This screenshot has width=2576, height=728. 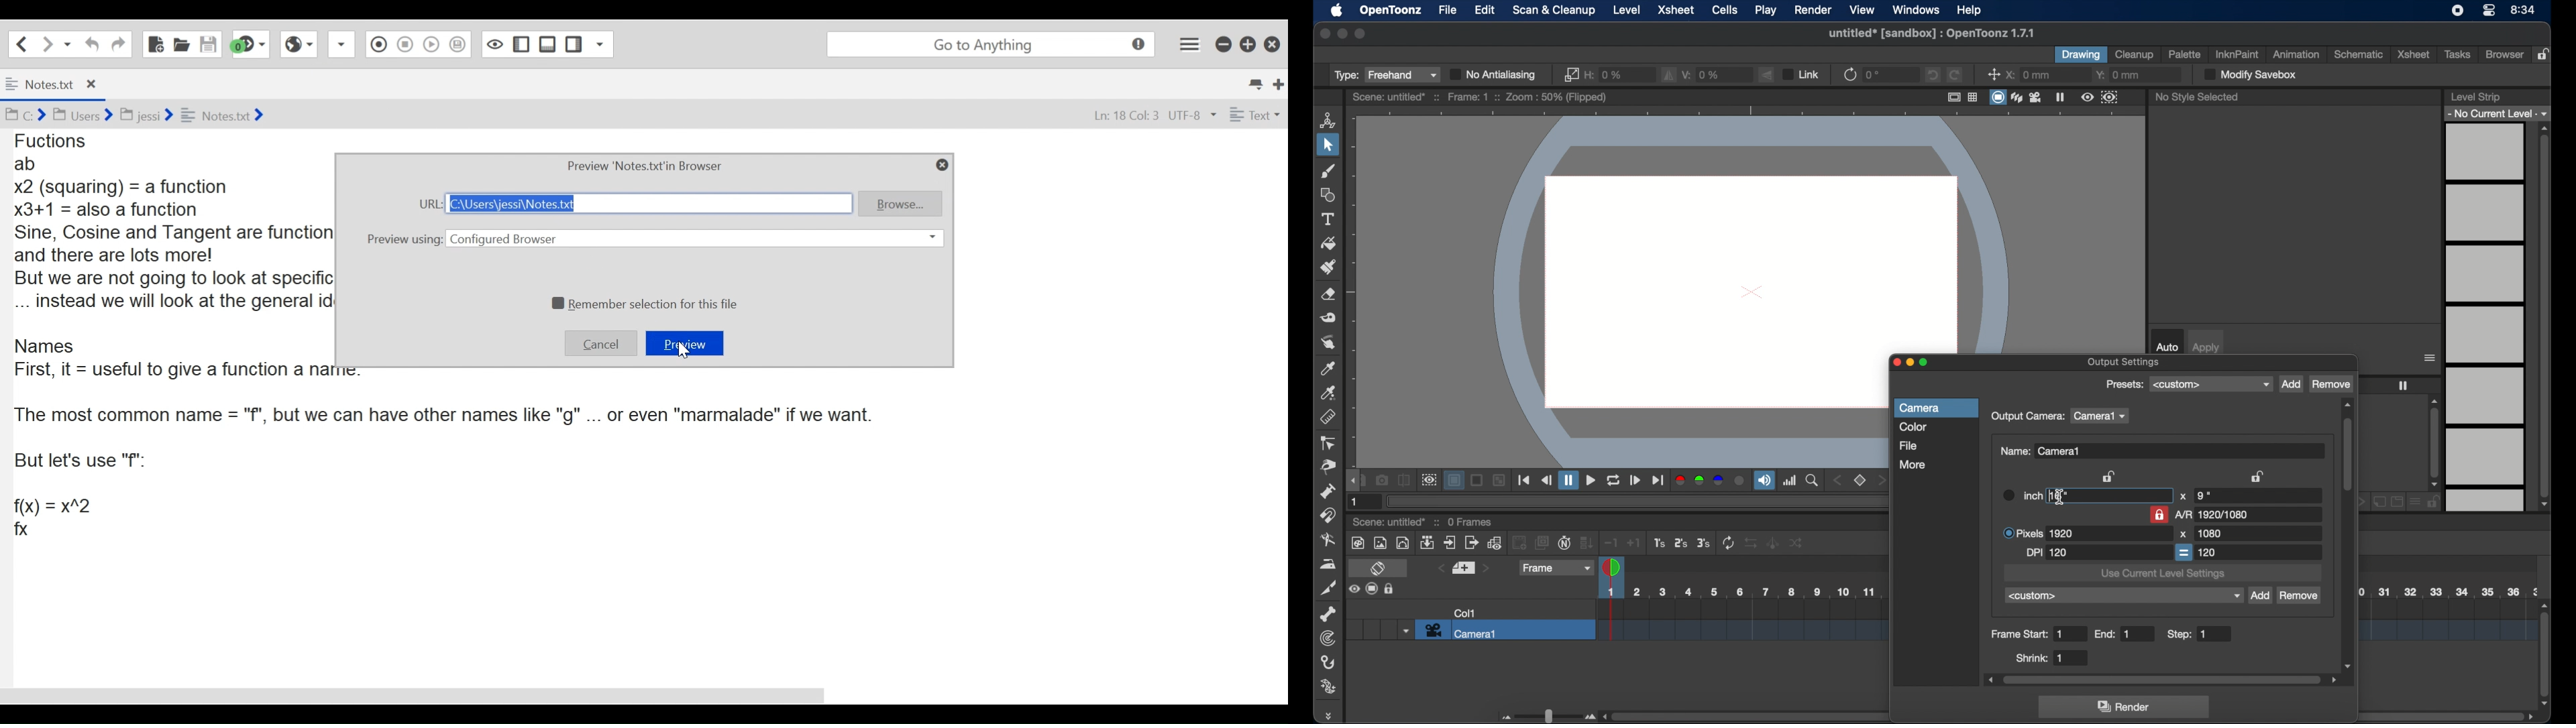 I want to click on toggle xsheet, so click(x=1380, y=569).